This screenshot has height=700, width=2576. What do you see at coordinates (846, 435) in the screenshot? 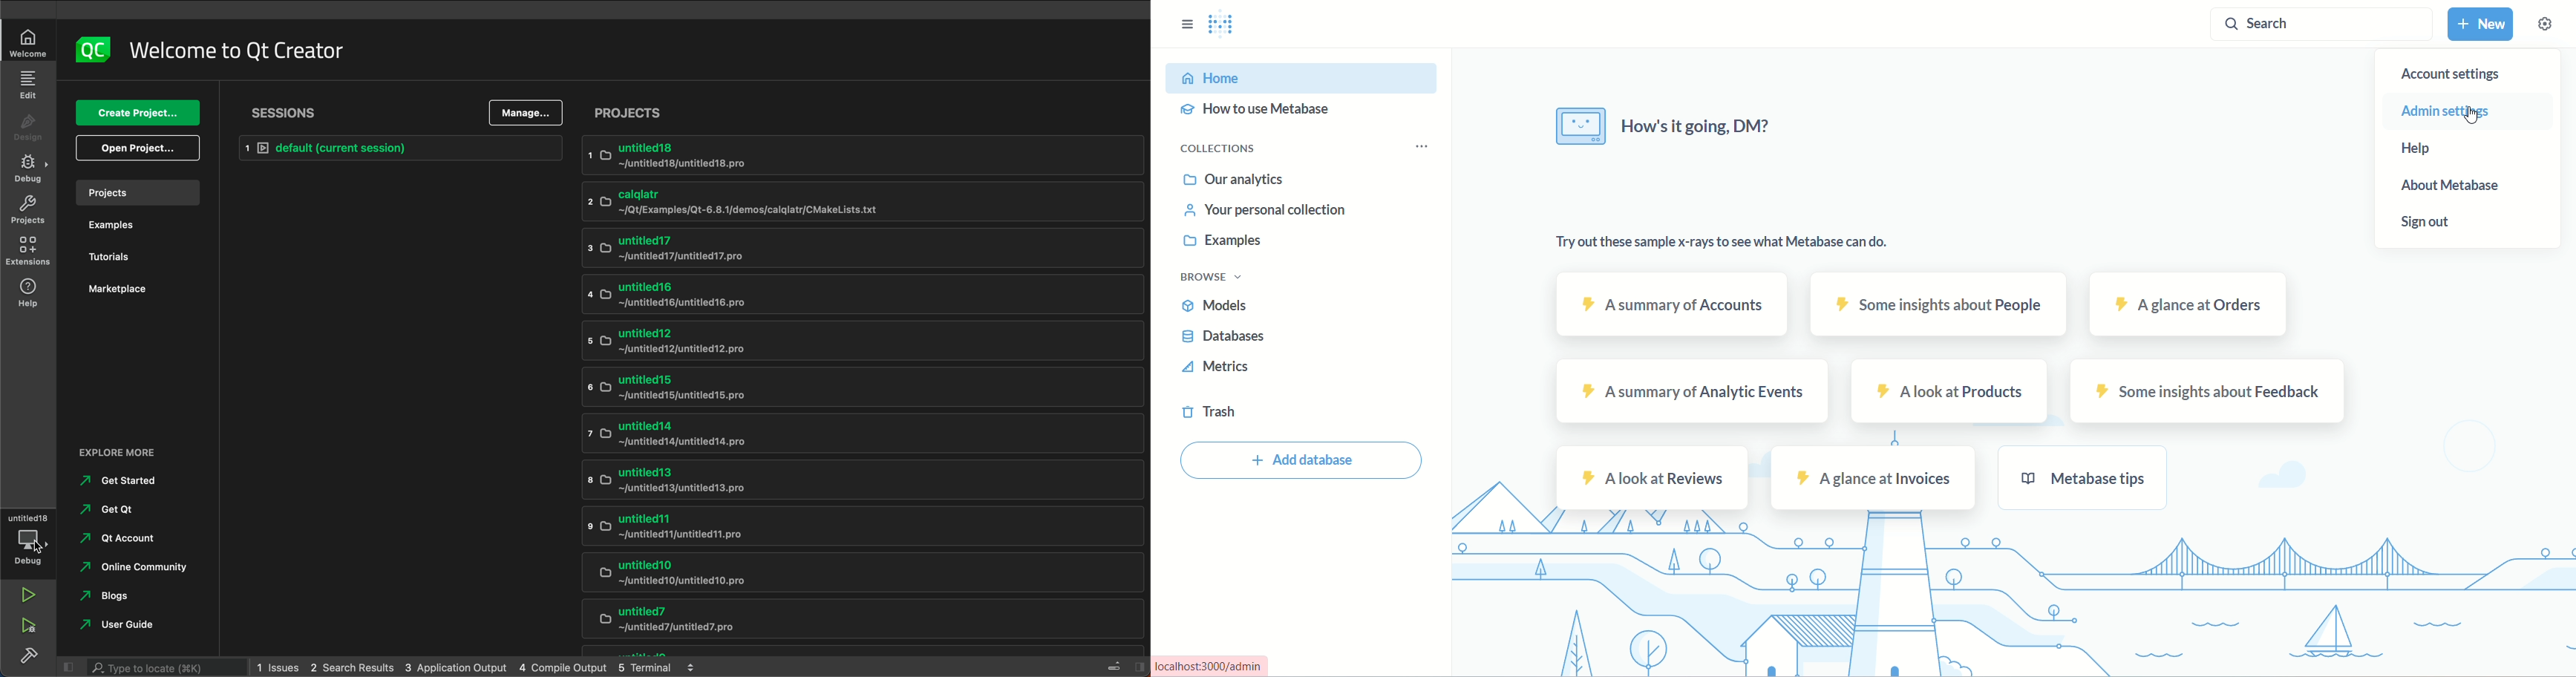
I see `untitled14` at bounding box center [846, 435].